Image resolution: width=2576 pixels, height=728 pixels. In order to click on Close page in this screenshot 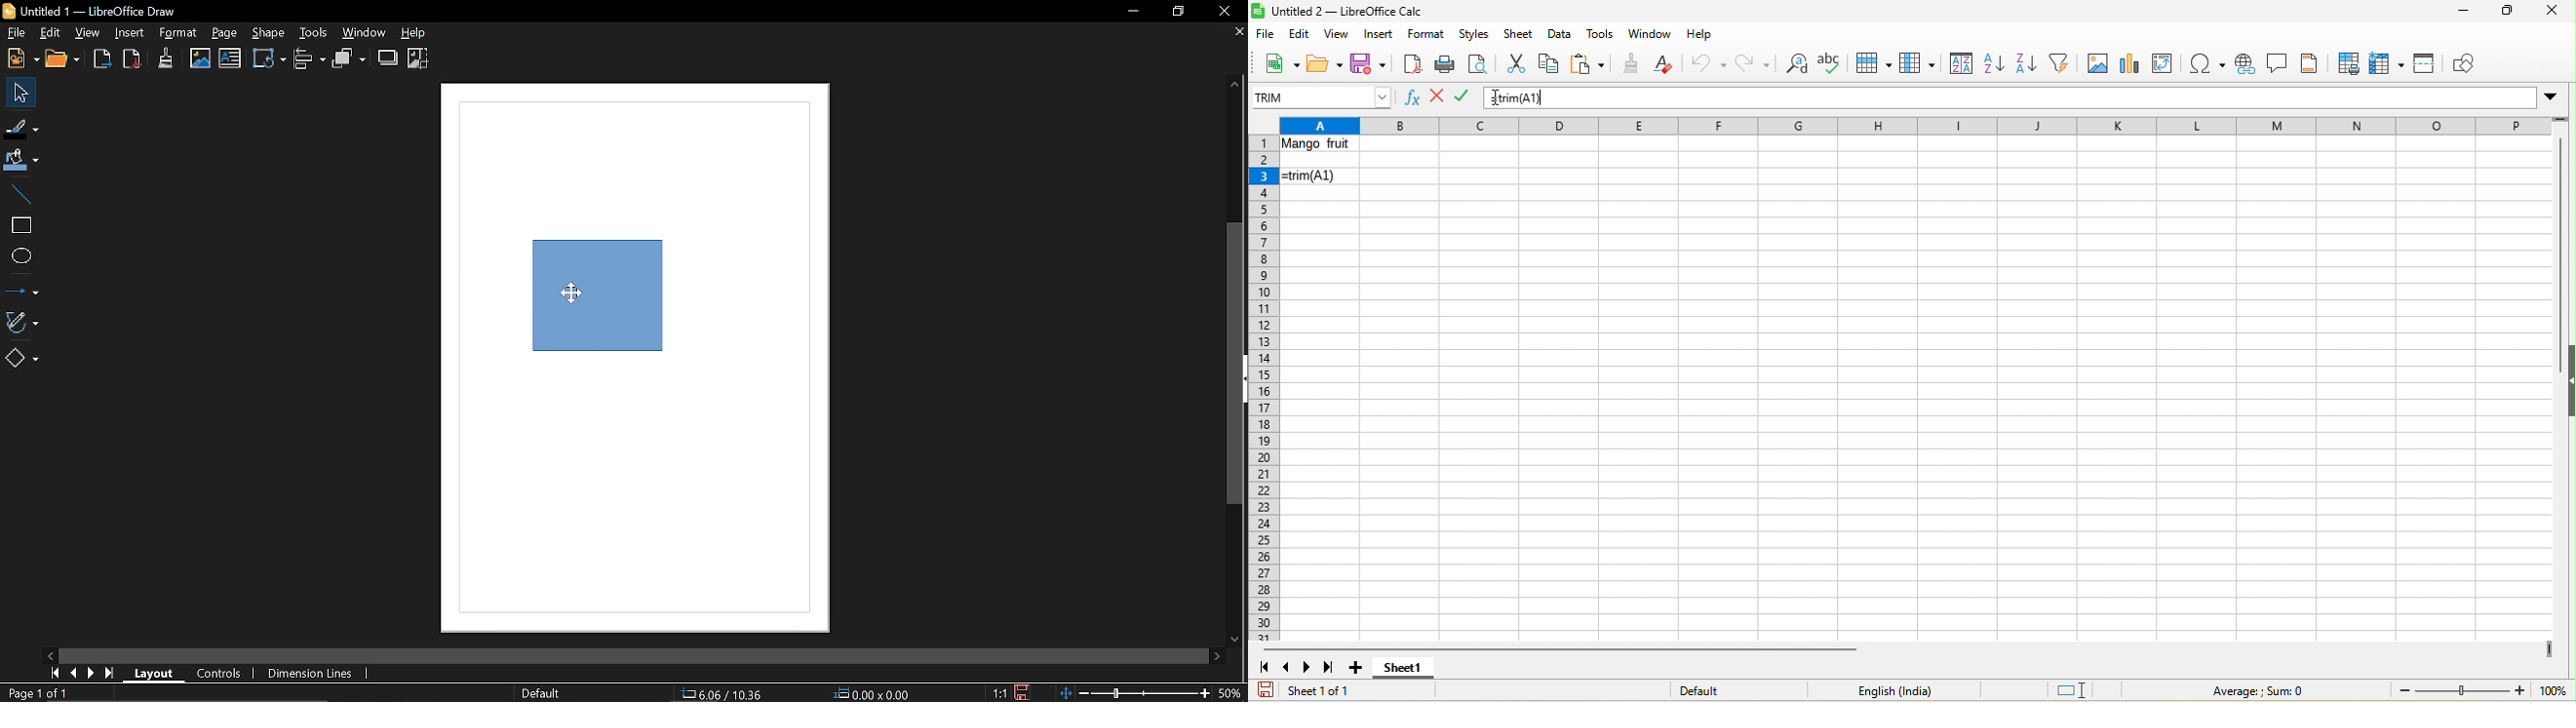, I will do `click(1237, 33)`.